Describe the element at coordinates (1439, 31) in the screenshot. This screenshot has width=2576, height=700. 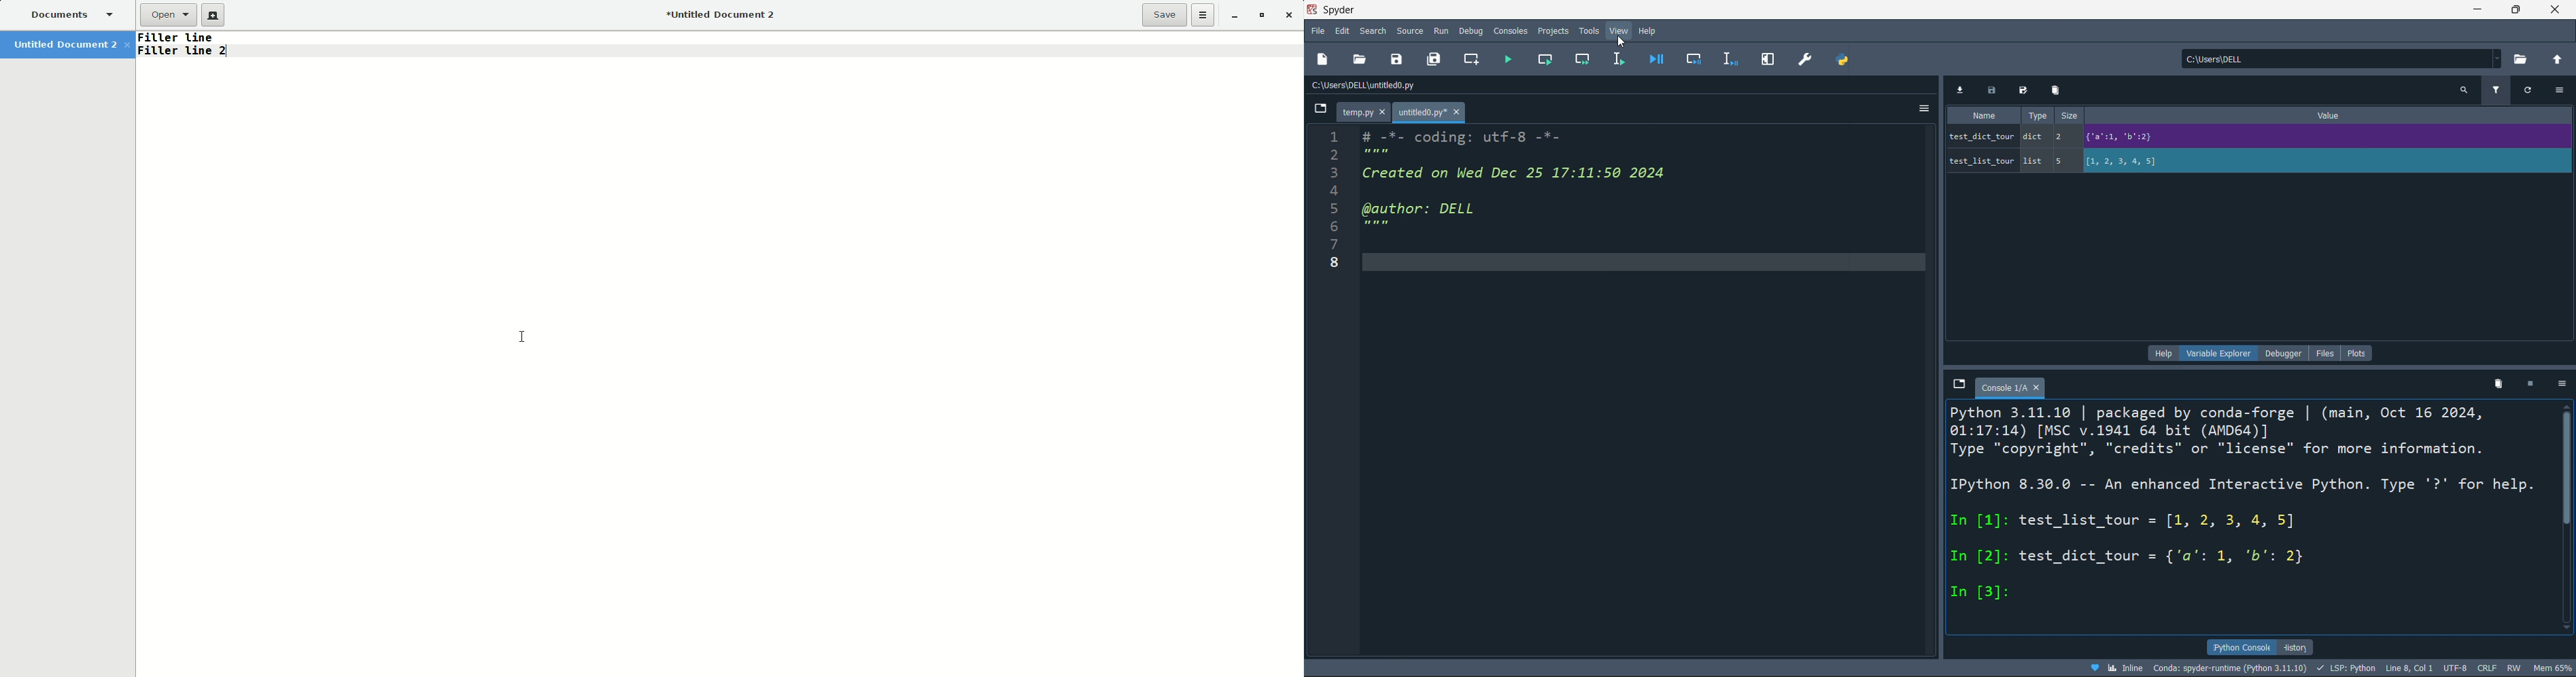
I see `run` at that location.